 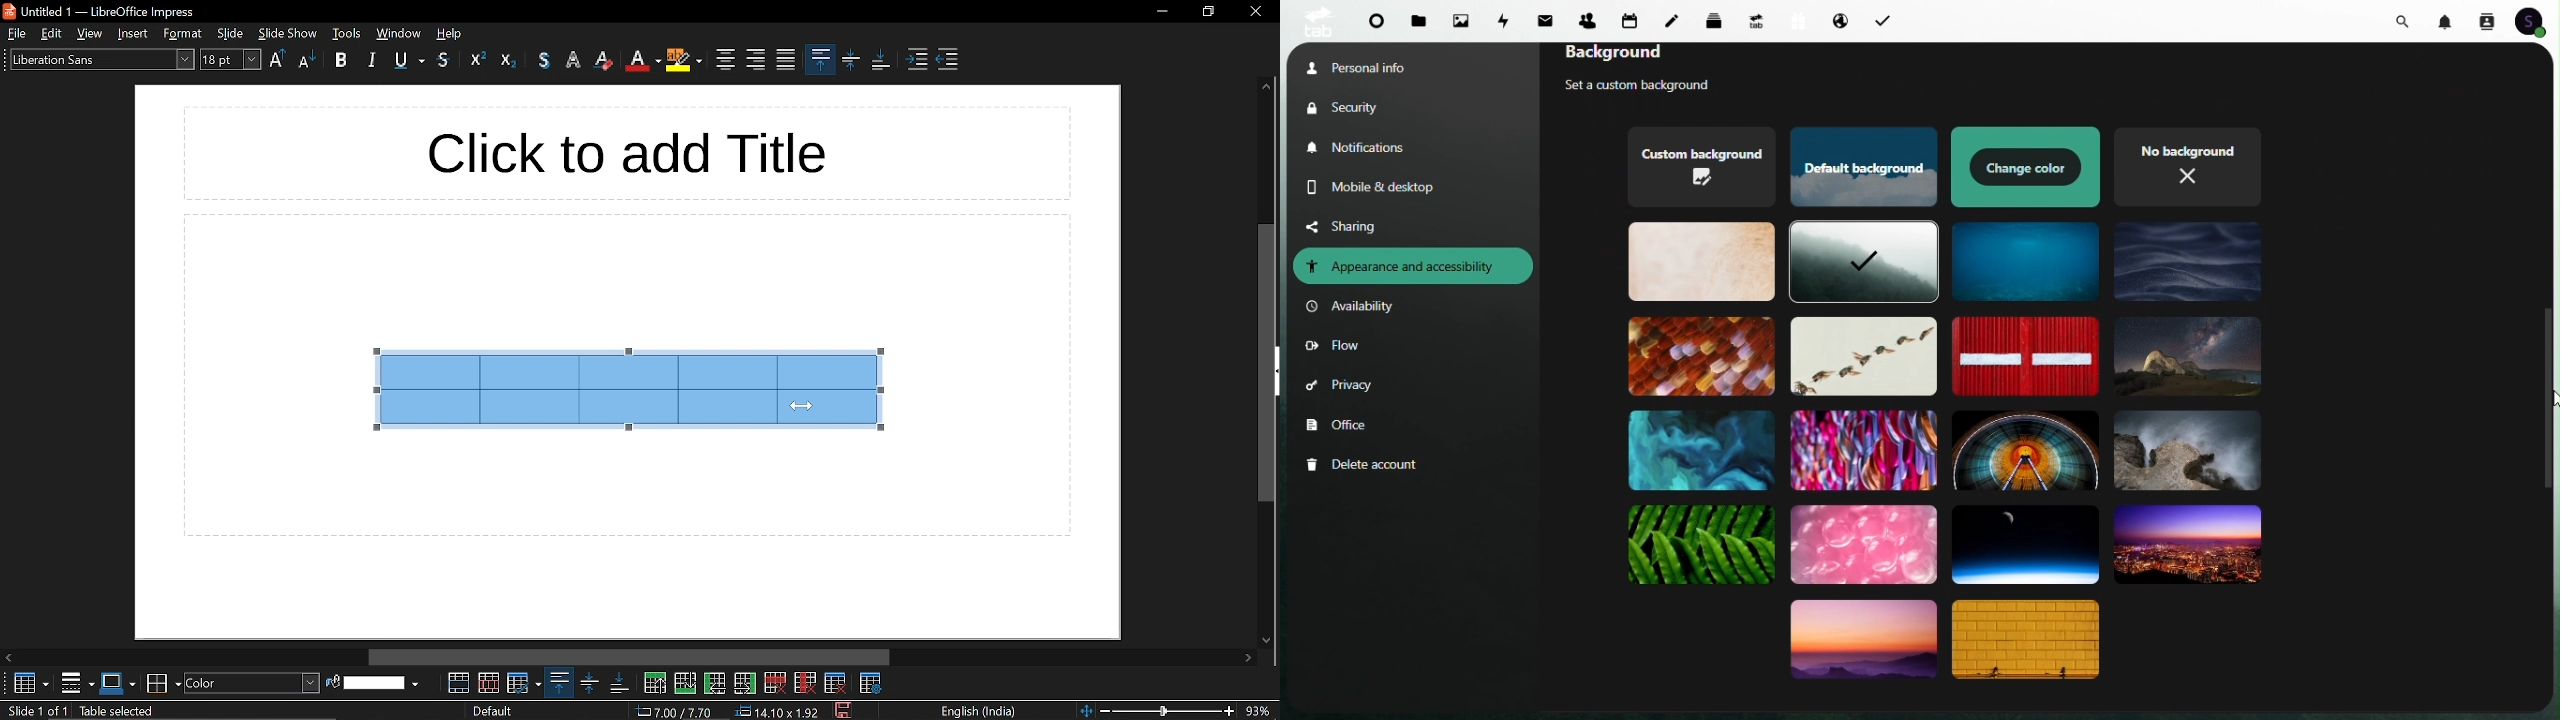 I want to click on Mobile and desktop, so click(x=1387, y=187).